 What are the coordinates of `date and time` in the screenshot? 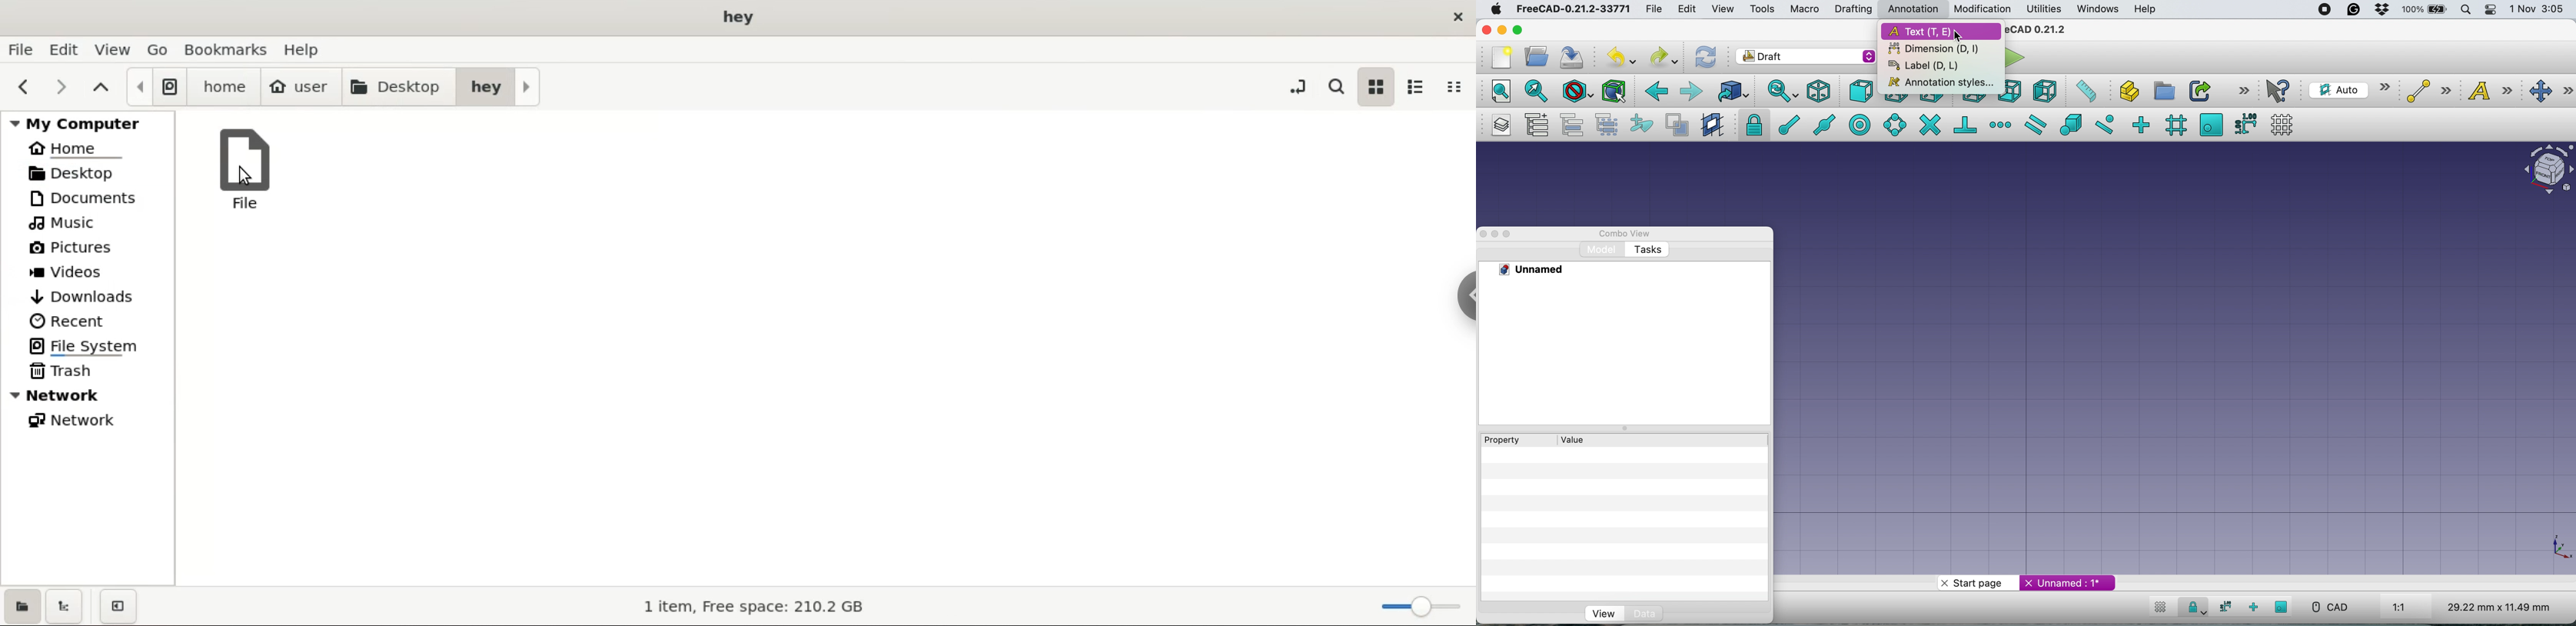 It's located at (2540, 8).